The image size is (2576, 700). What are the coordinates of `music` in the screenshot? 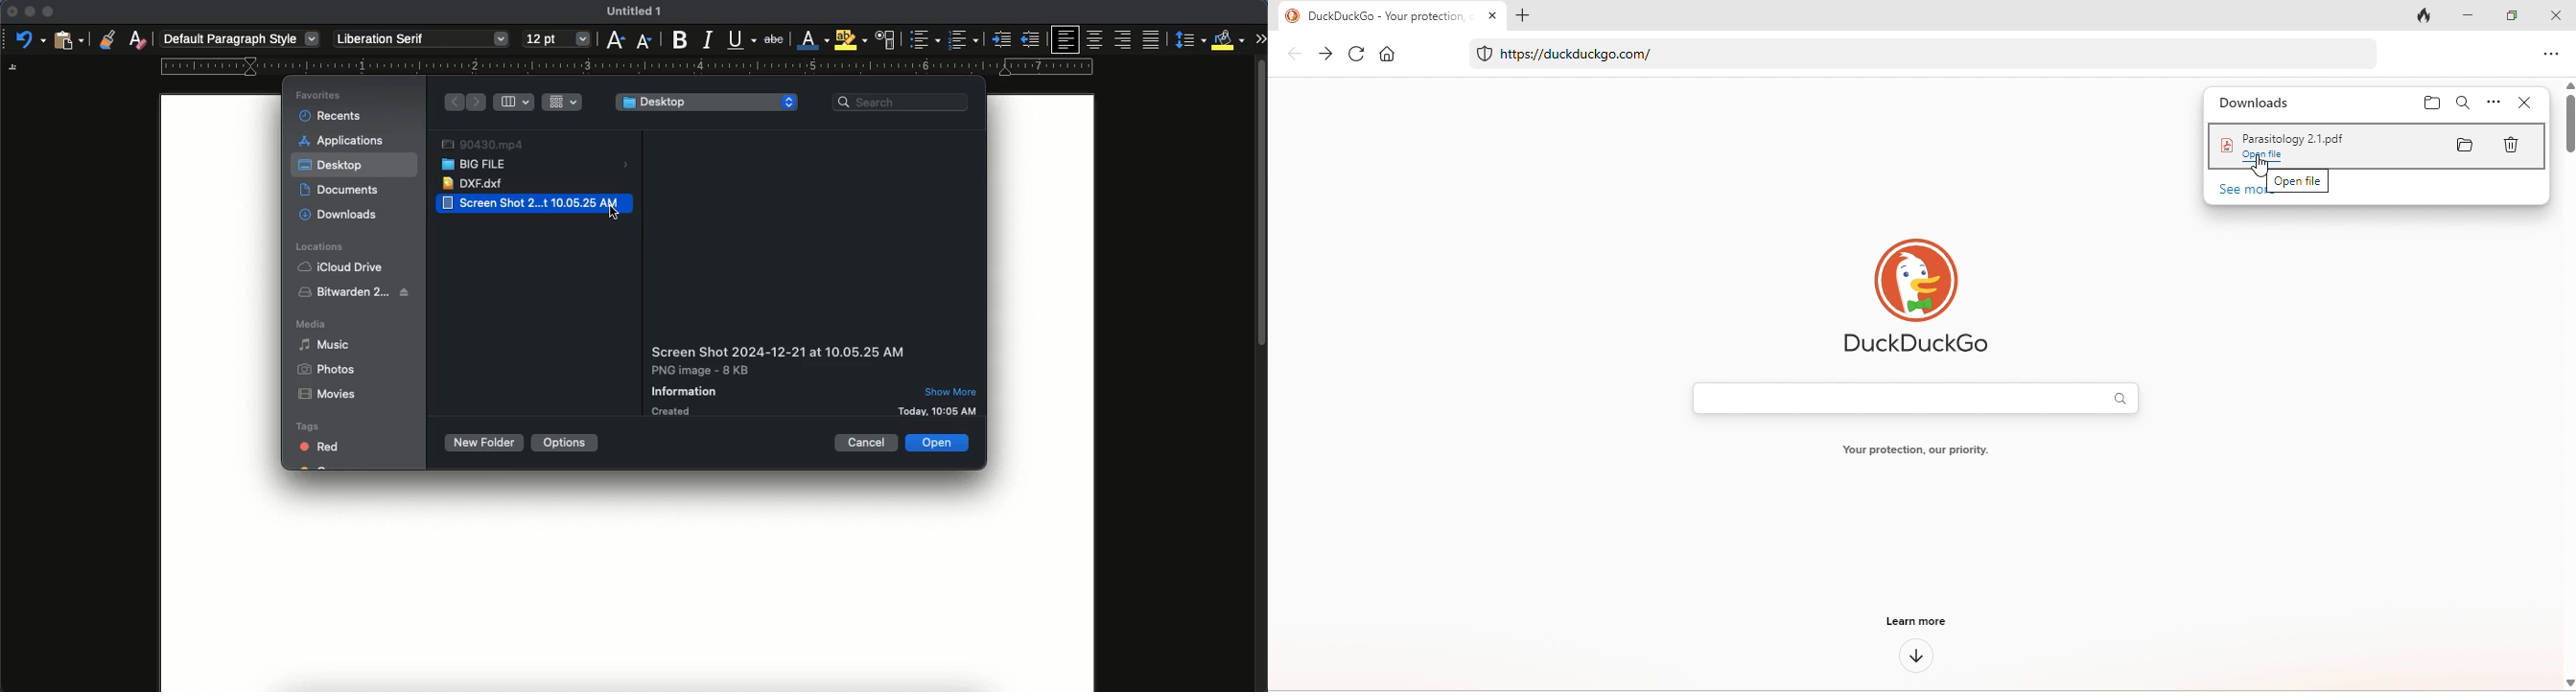 It's located at (323, 343).